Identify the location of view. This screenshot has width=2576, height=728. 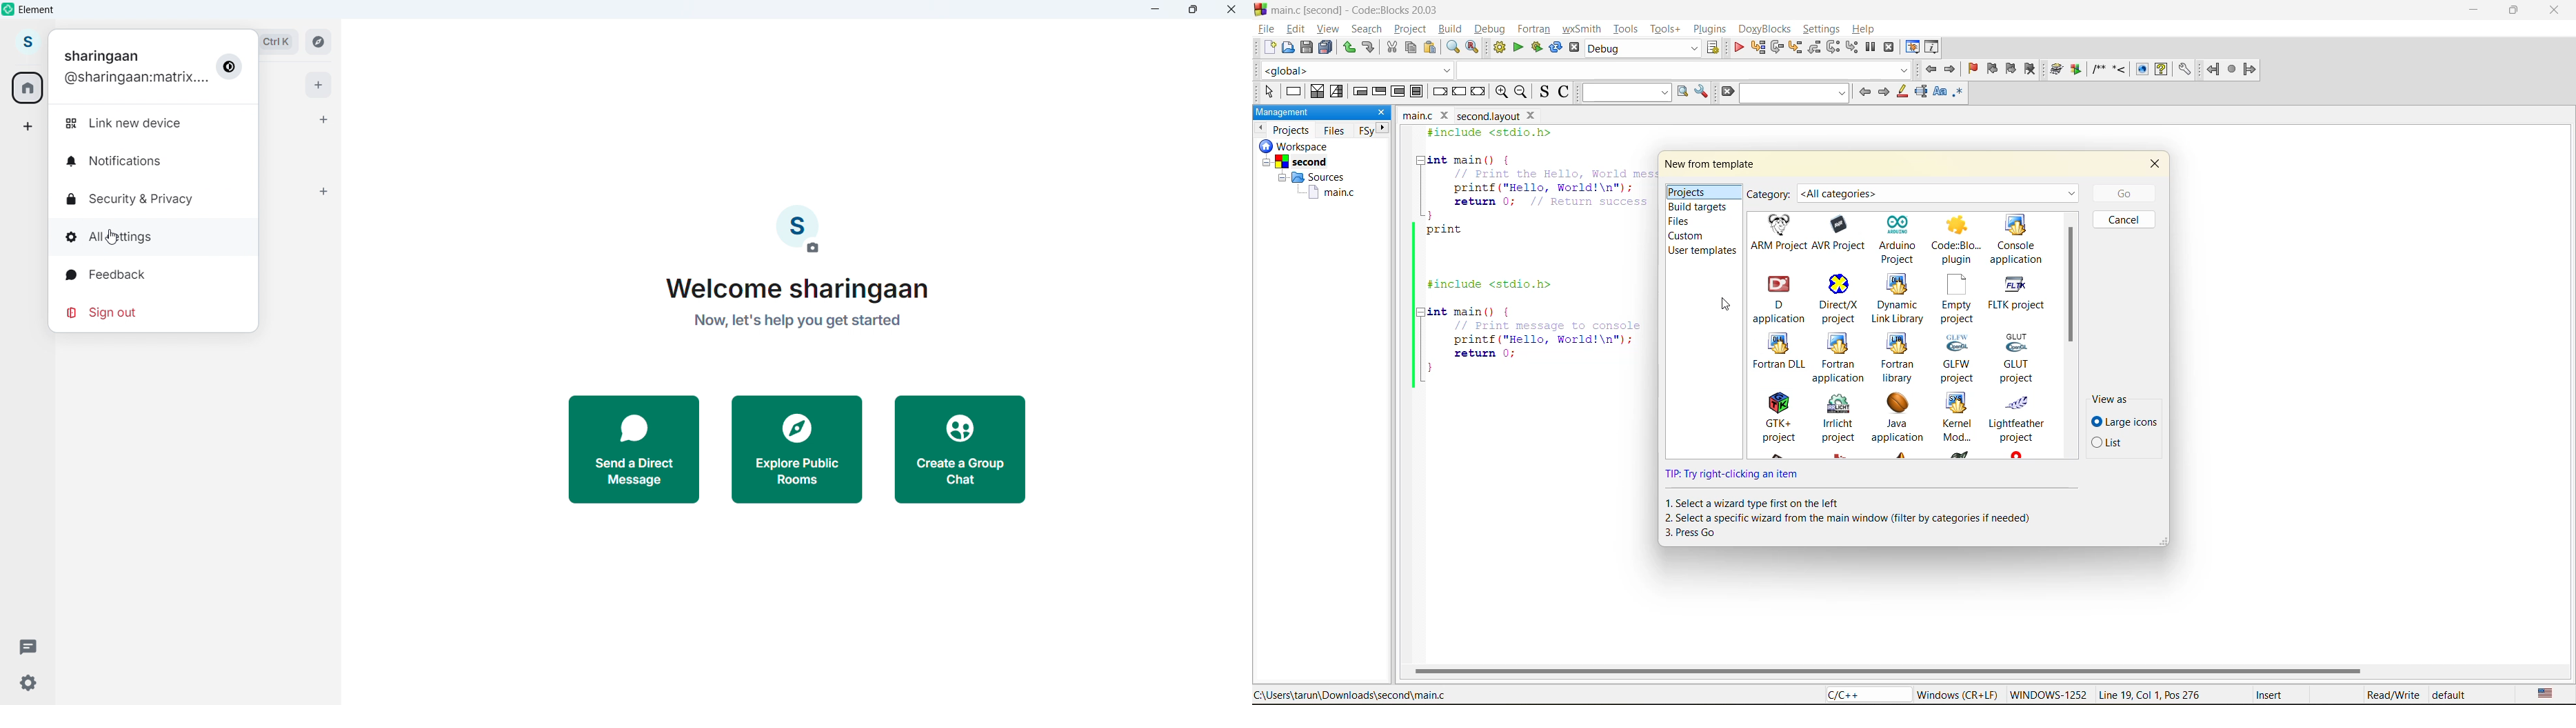
(1327, 30).